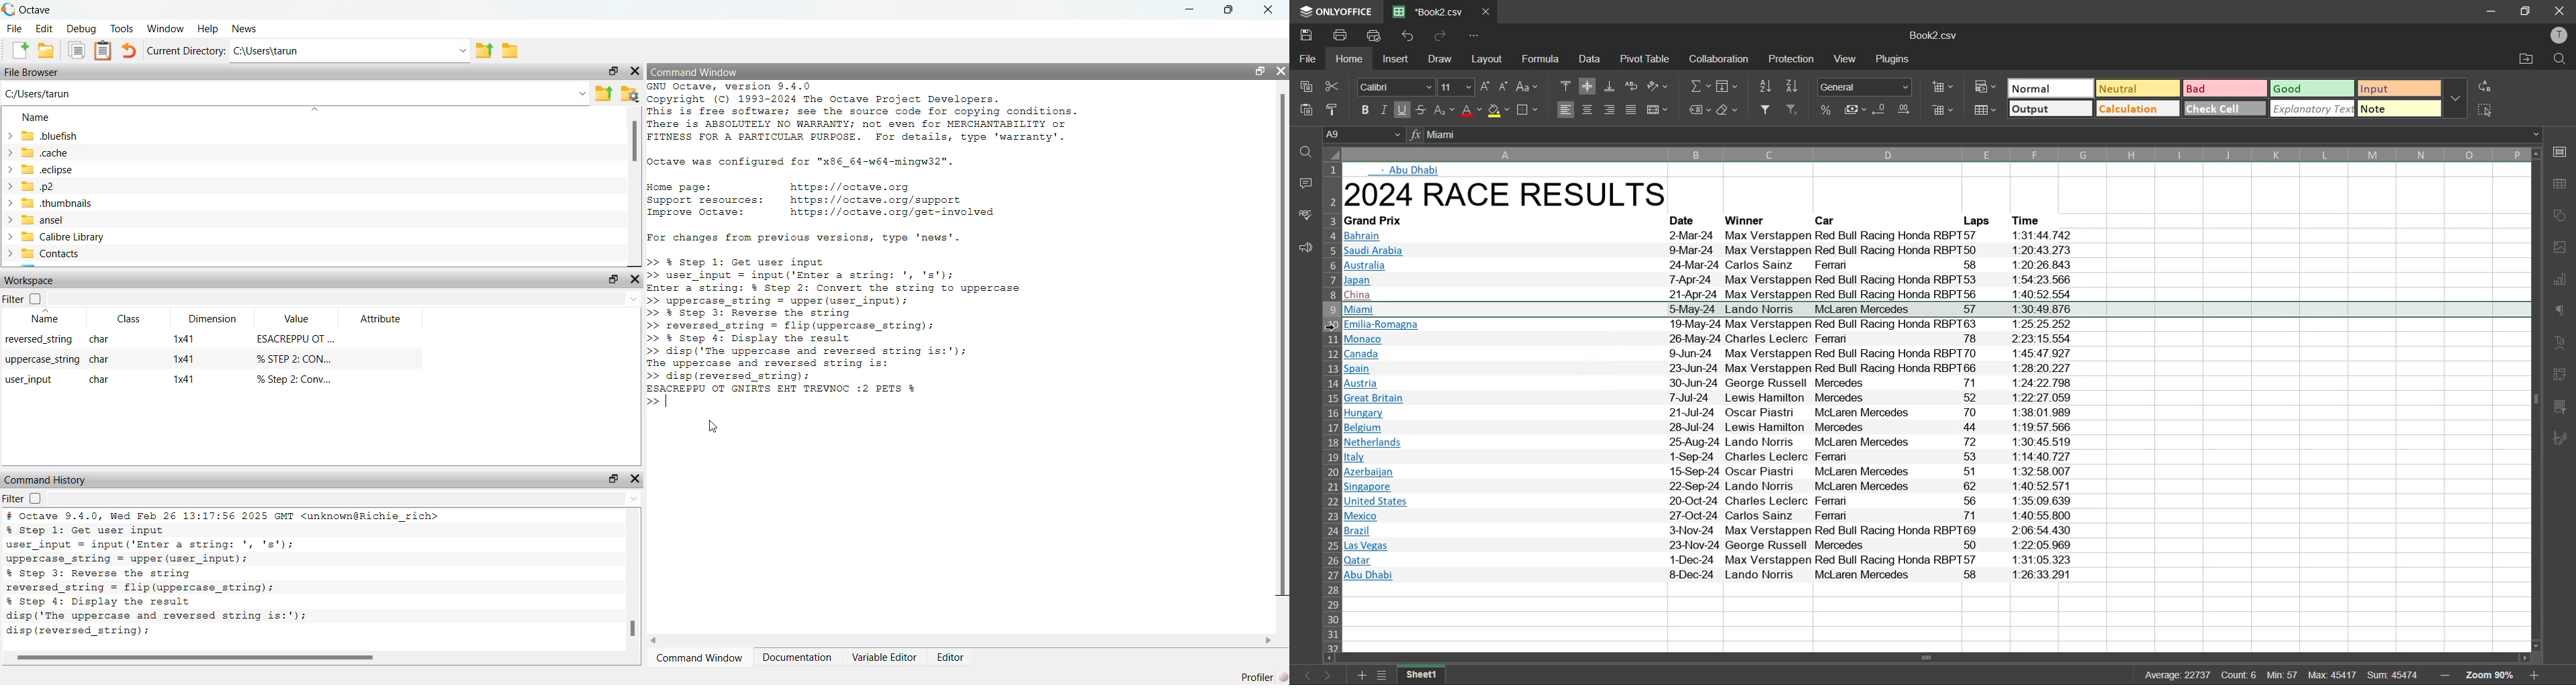  I want to click on cell address, so click(1361, 135).